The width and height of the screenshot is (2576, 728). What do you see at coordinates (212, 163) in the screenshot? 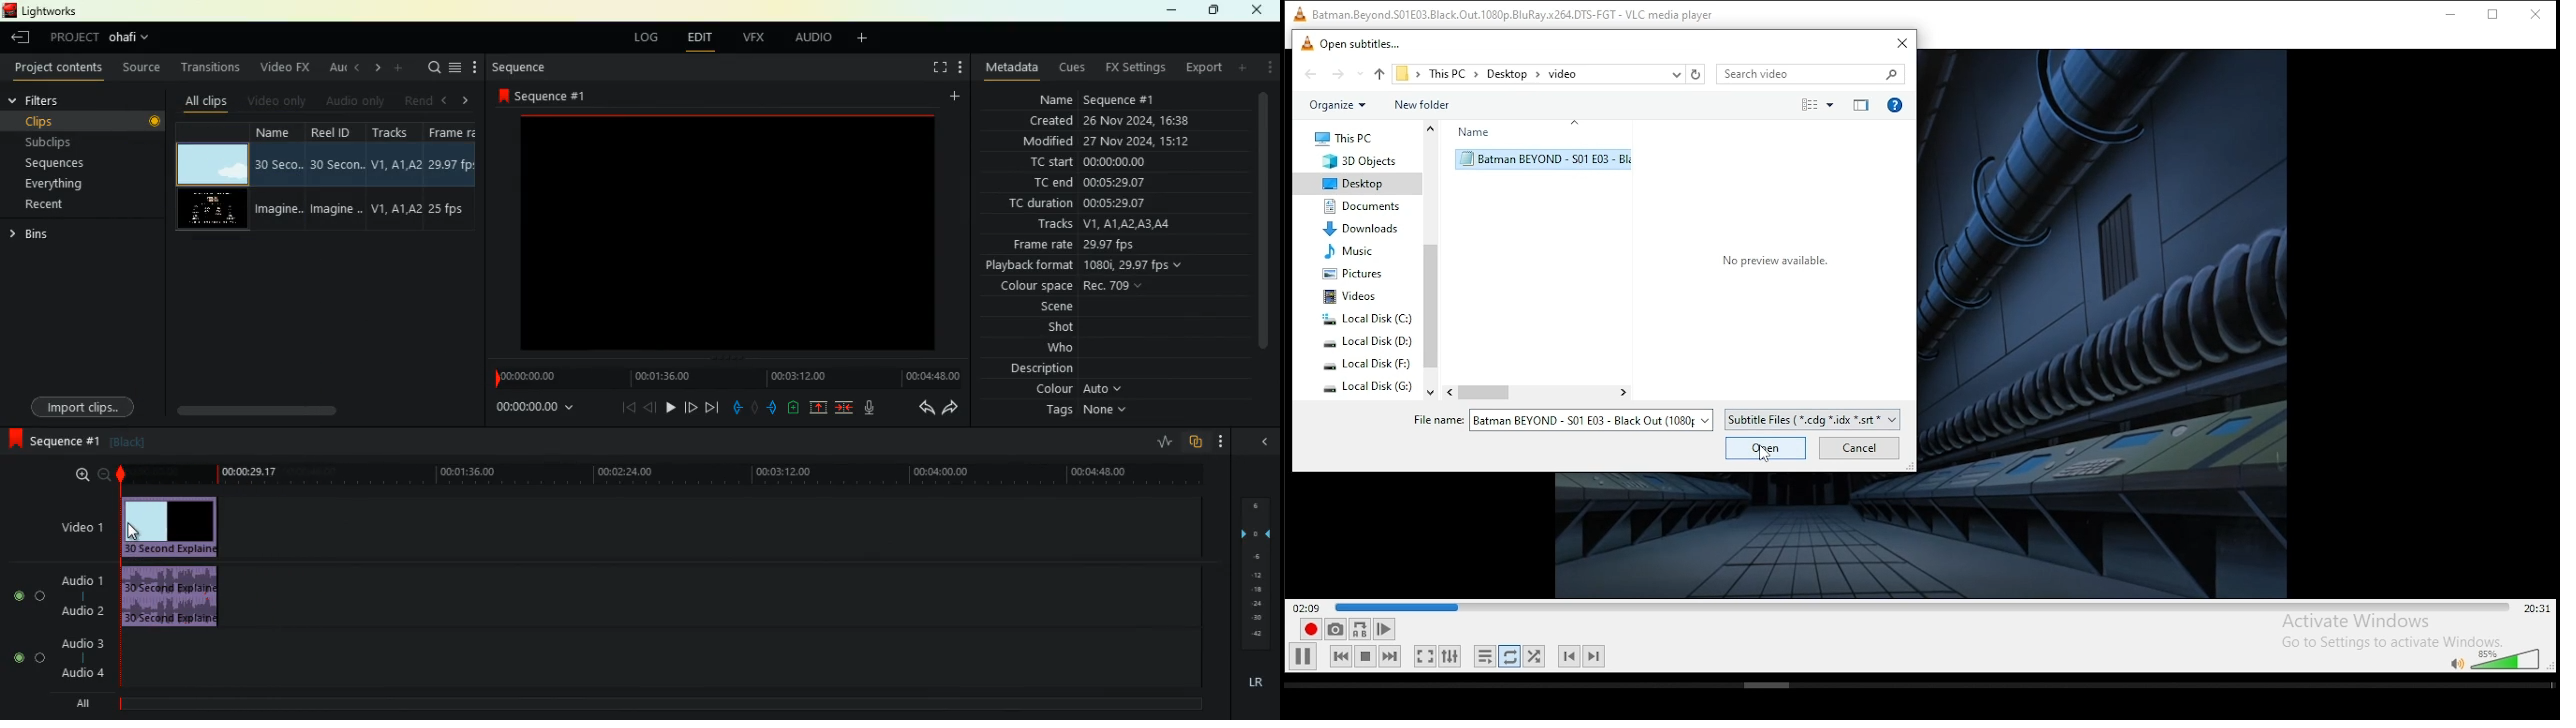
I see `video` at bounding box center [212, 163].